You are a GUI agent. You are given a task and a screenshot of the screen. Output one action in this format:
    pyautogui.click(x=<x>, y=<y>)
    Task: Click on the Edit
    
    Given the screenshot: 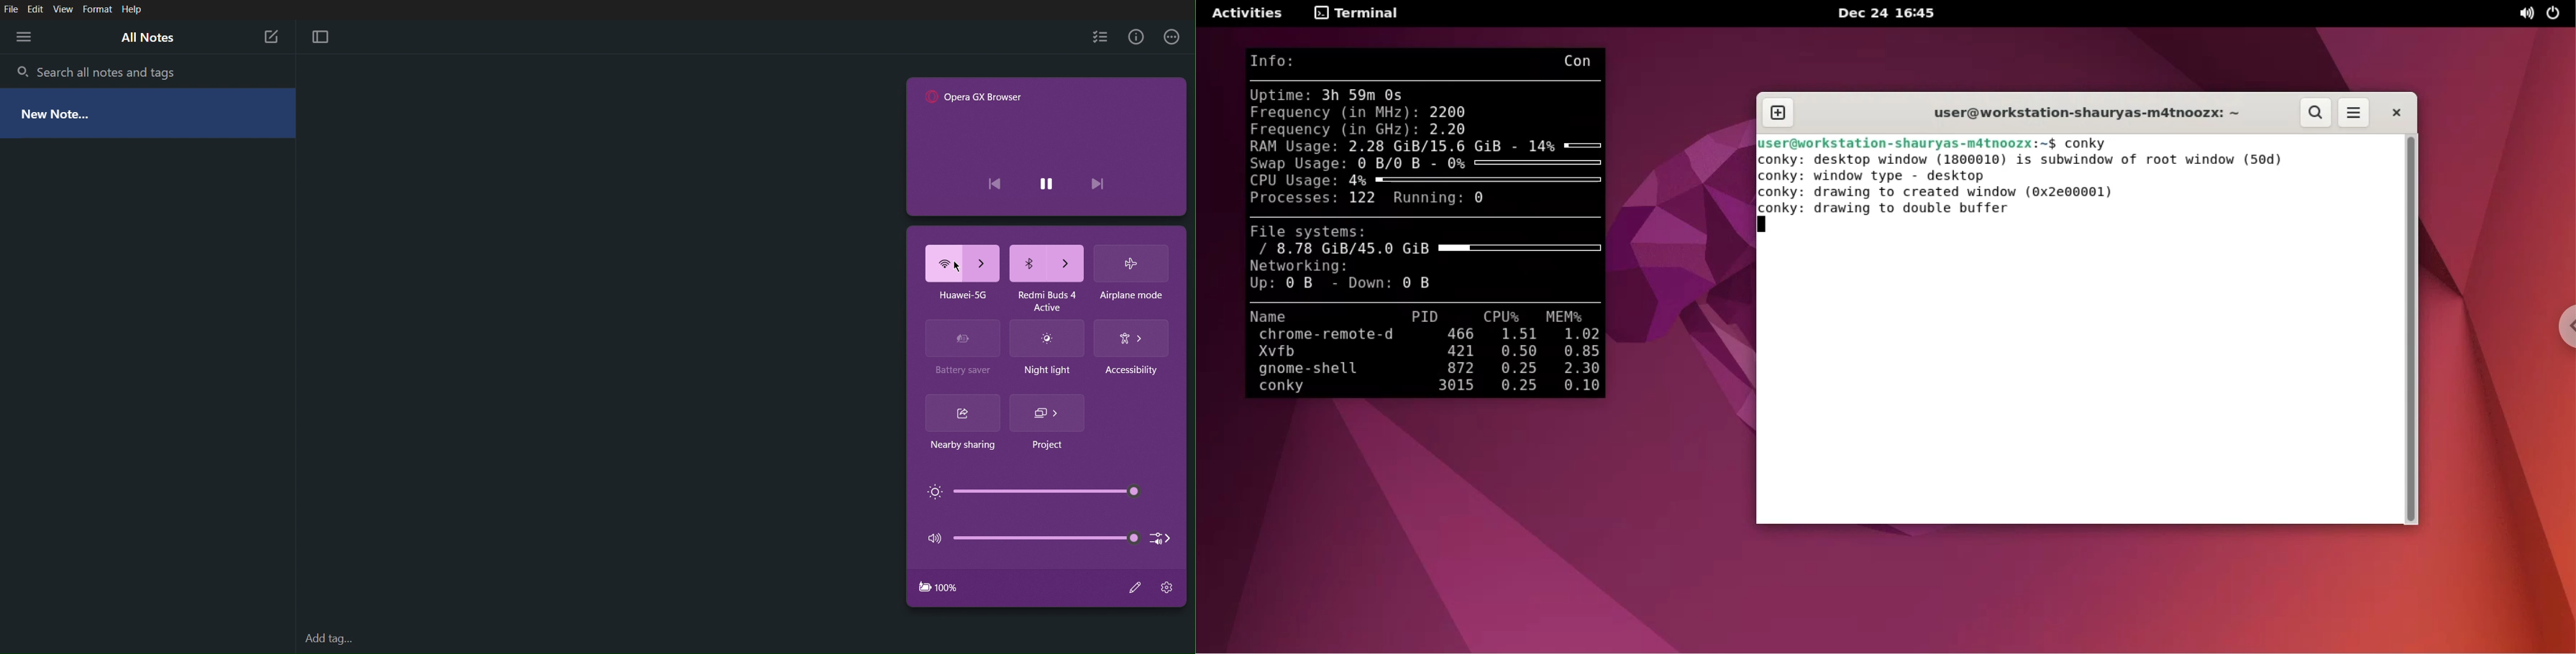 What is the action you would take?
    pyautogui.click(x=1136, y=588)
    